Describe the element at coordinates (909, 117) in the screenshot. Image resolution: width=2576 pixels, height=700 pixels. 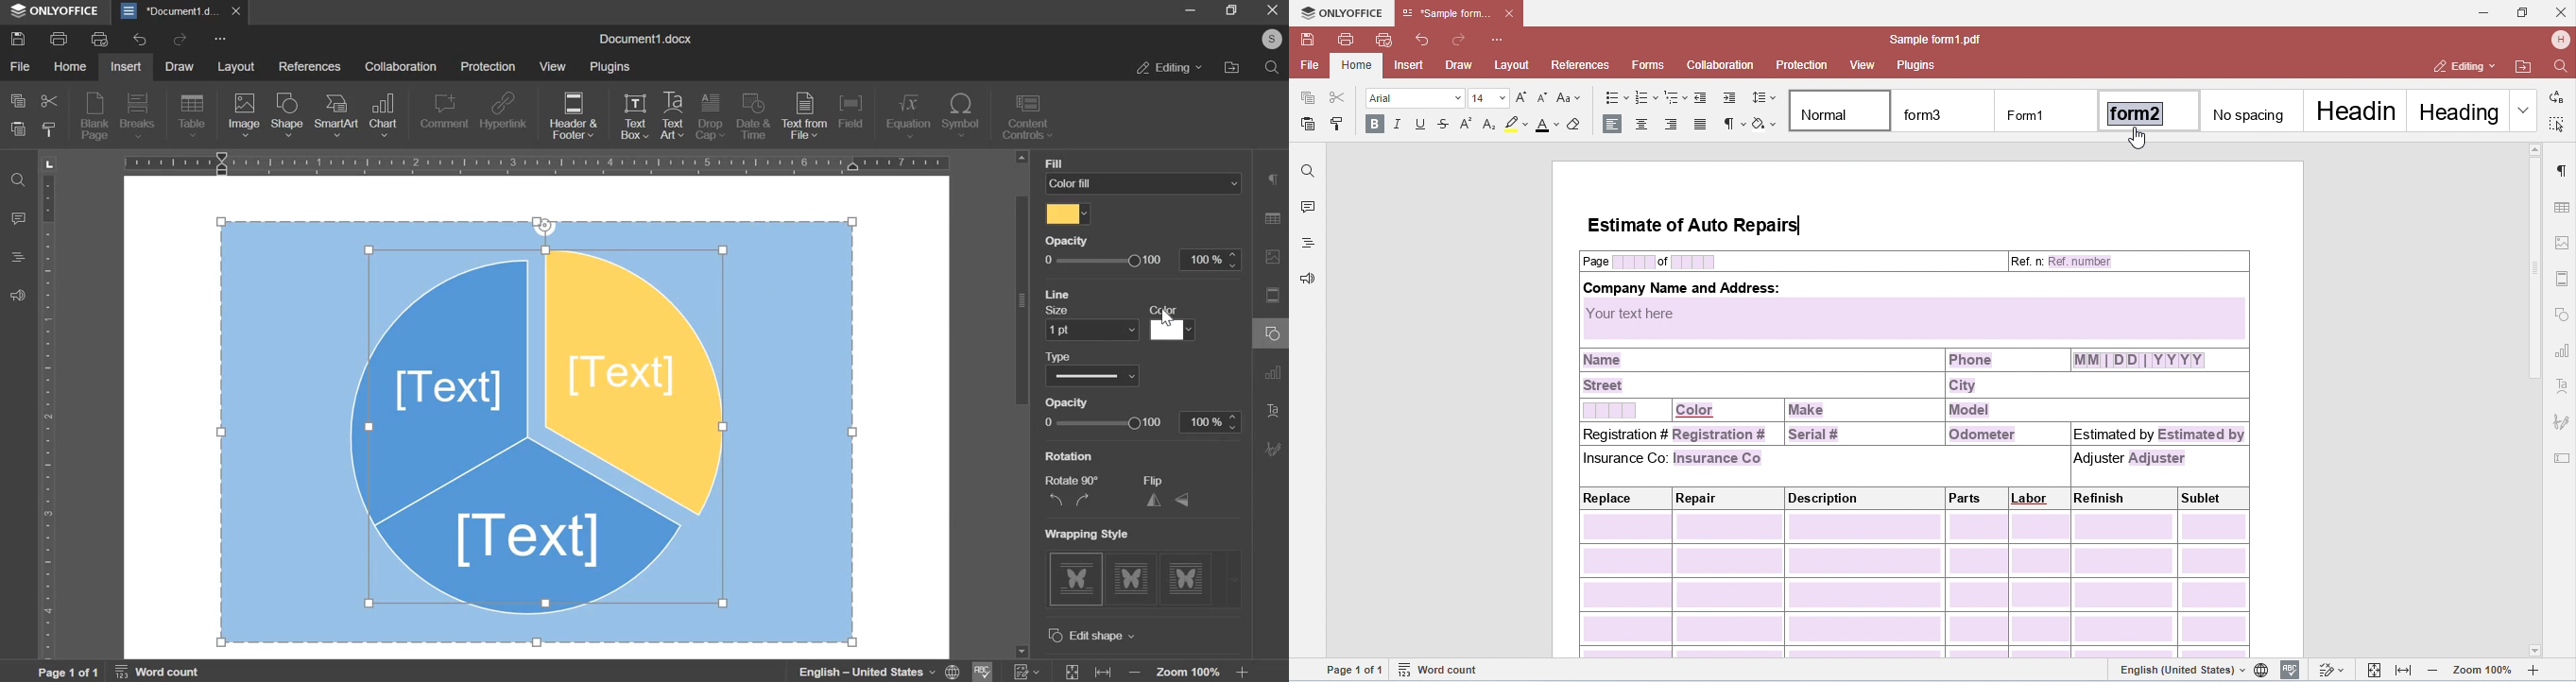
I see `equation` at that location.